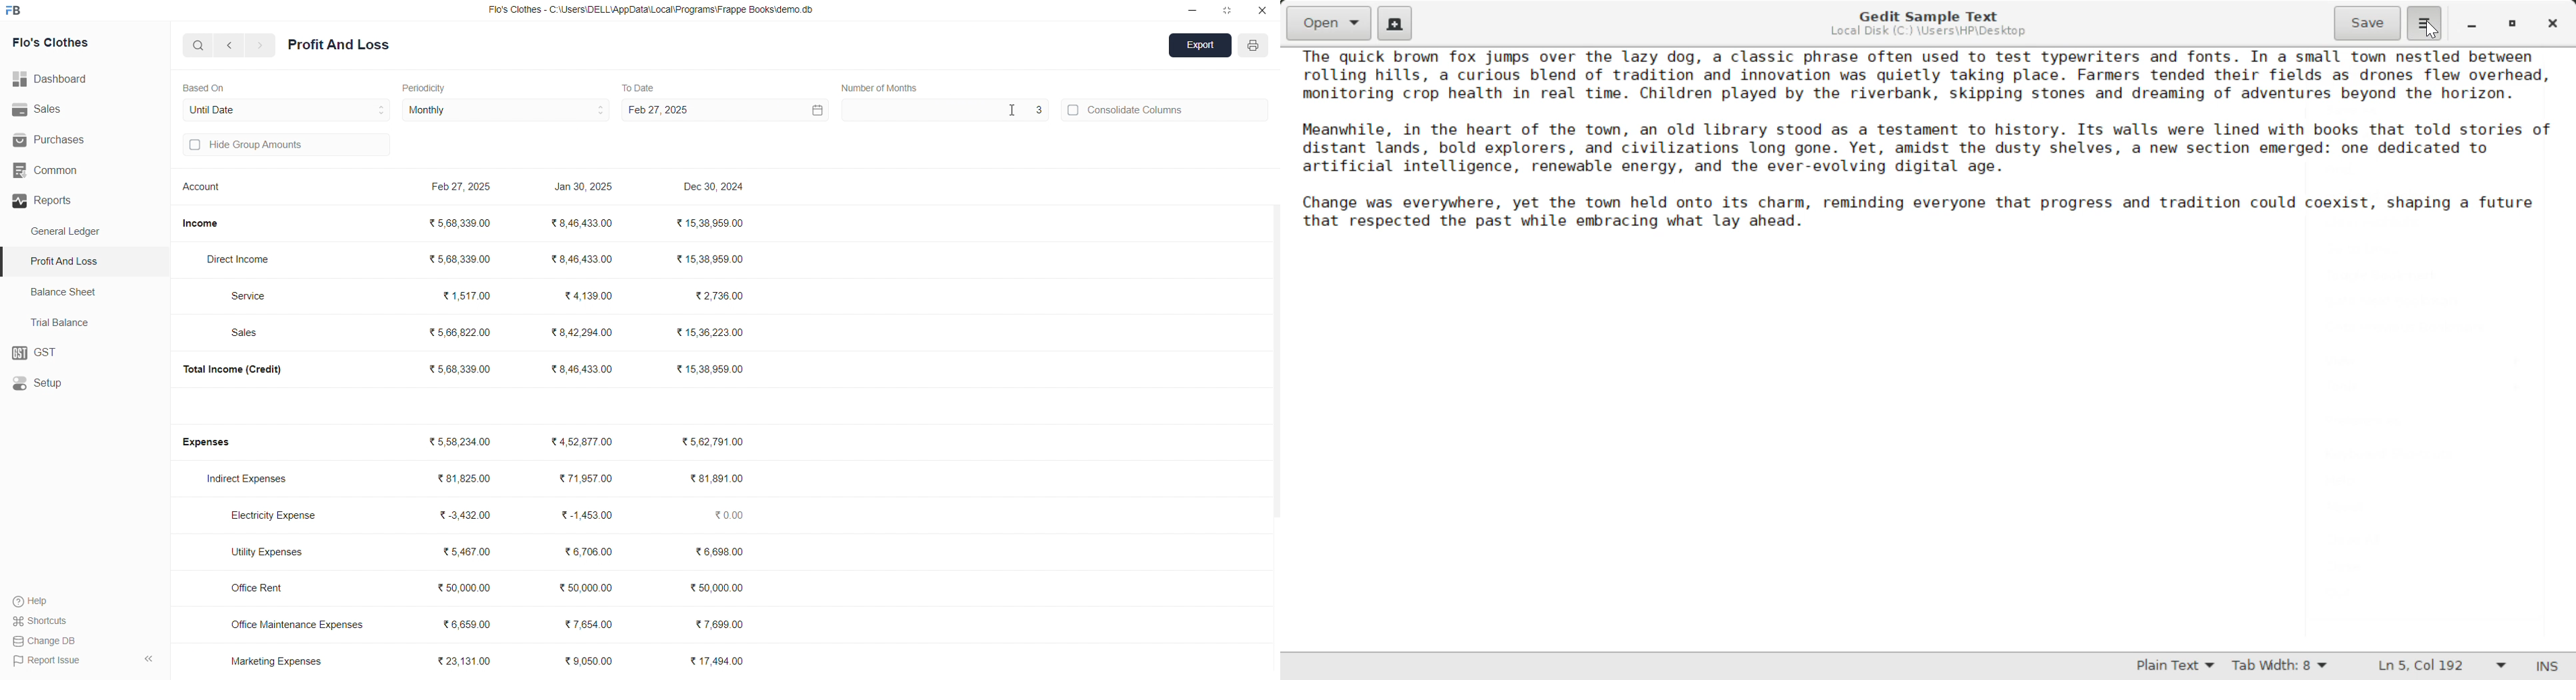  I want to click on General Ledger, so click(73, 232).